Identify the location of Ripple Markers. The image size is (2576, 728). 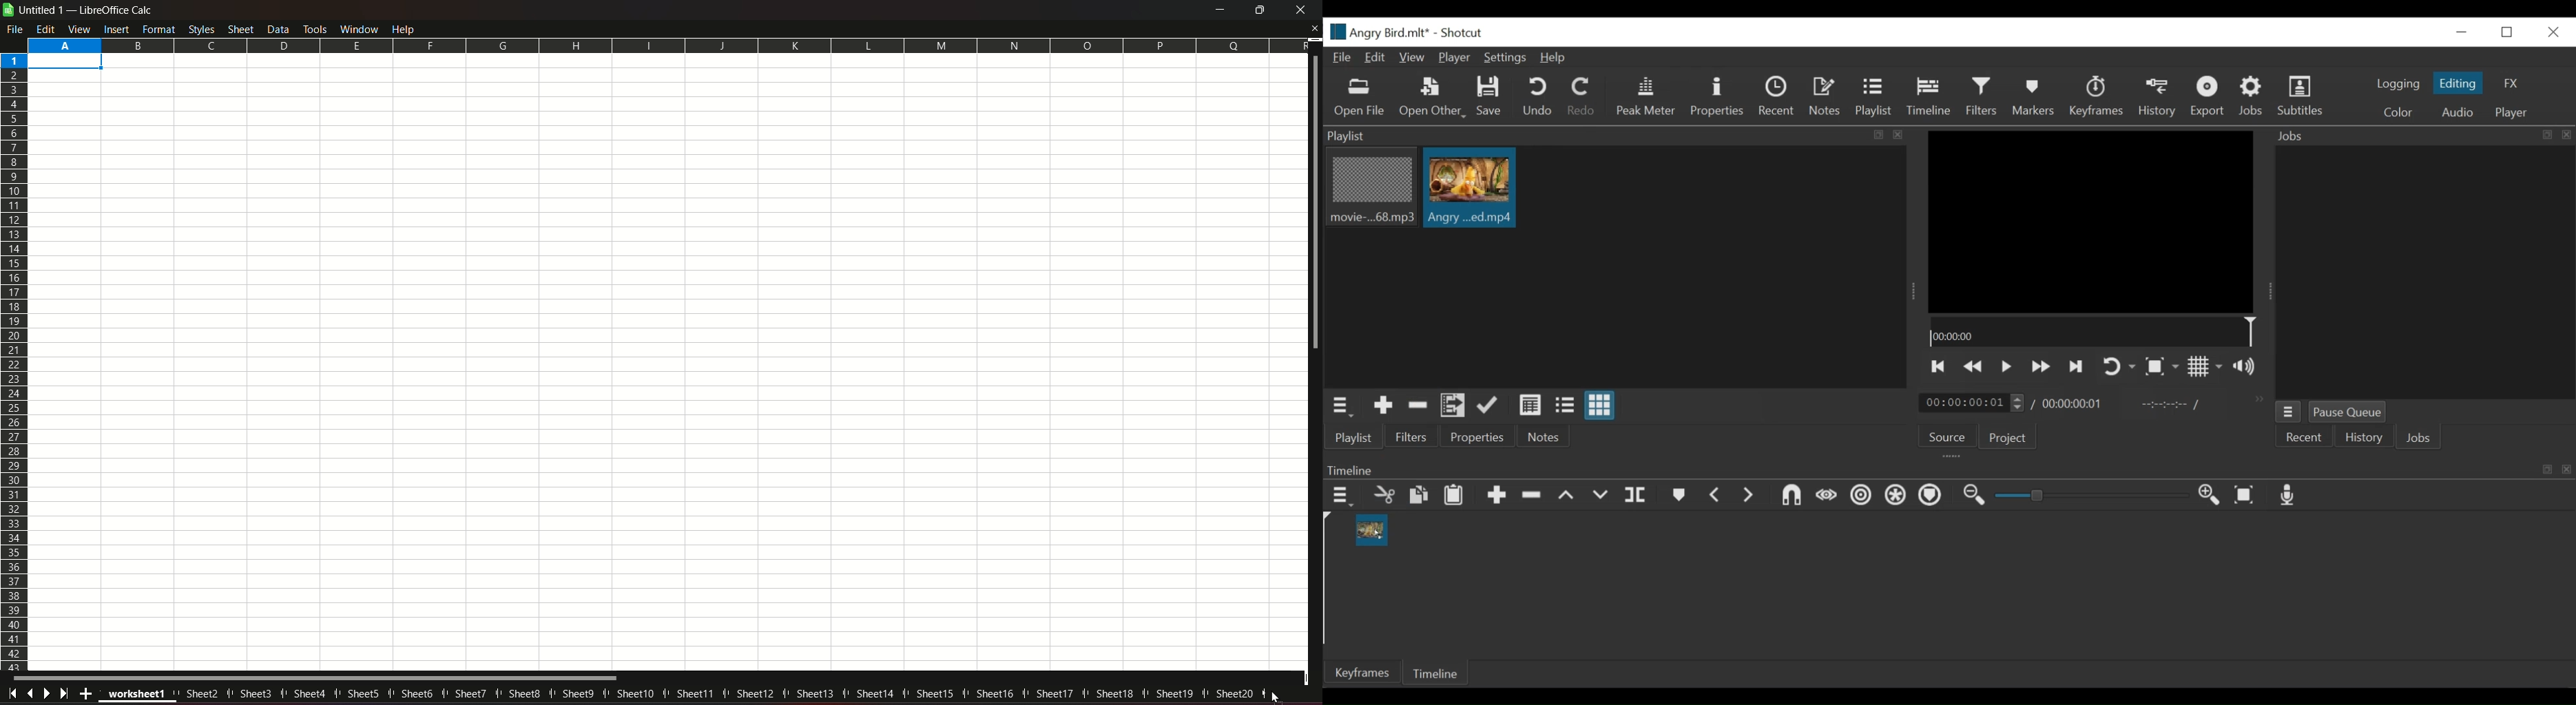
(1932, 496).